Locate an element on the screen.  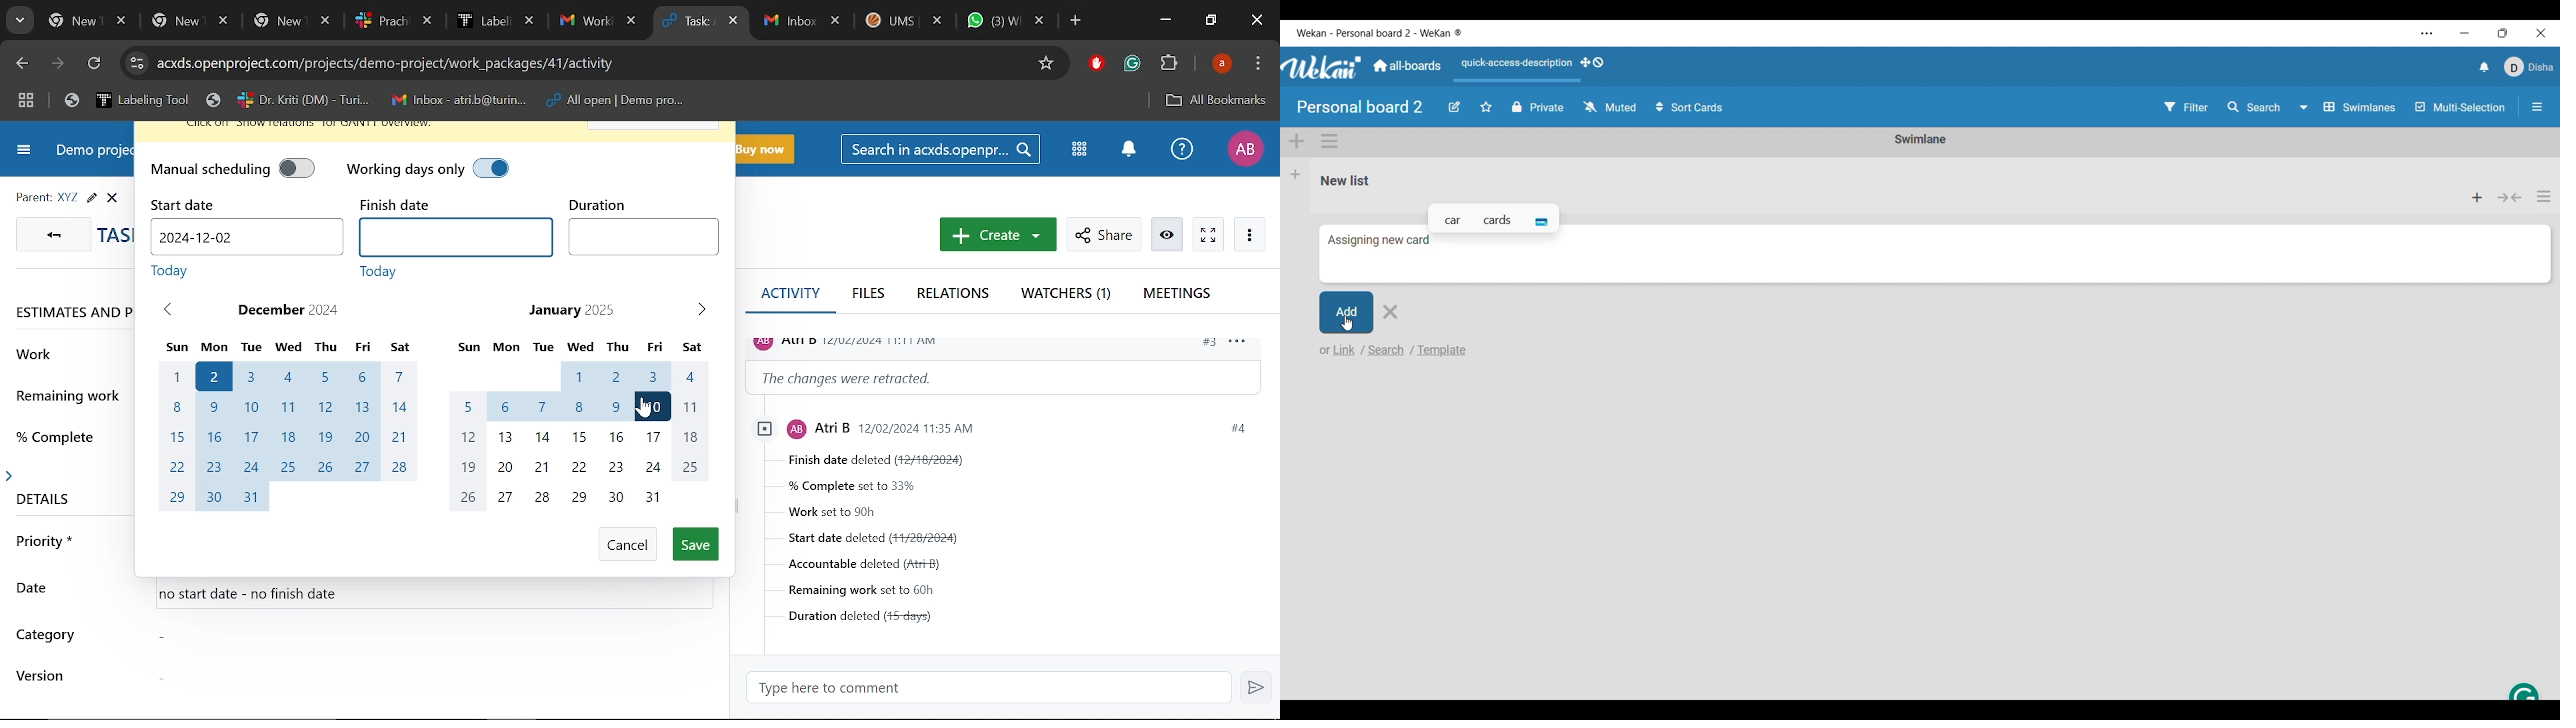
Go to main dashboard is located at coordinates (1407, 66).